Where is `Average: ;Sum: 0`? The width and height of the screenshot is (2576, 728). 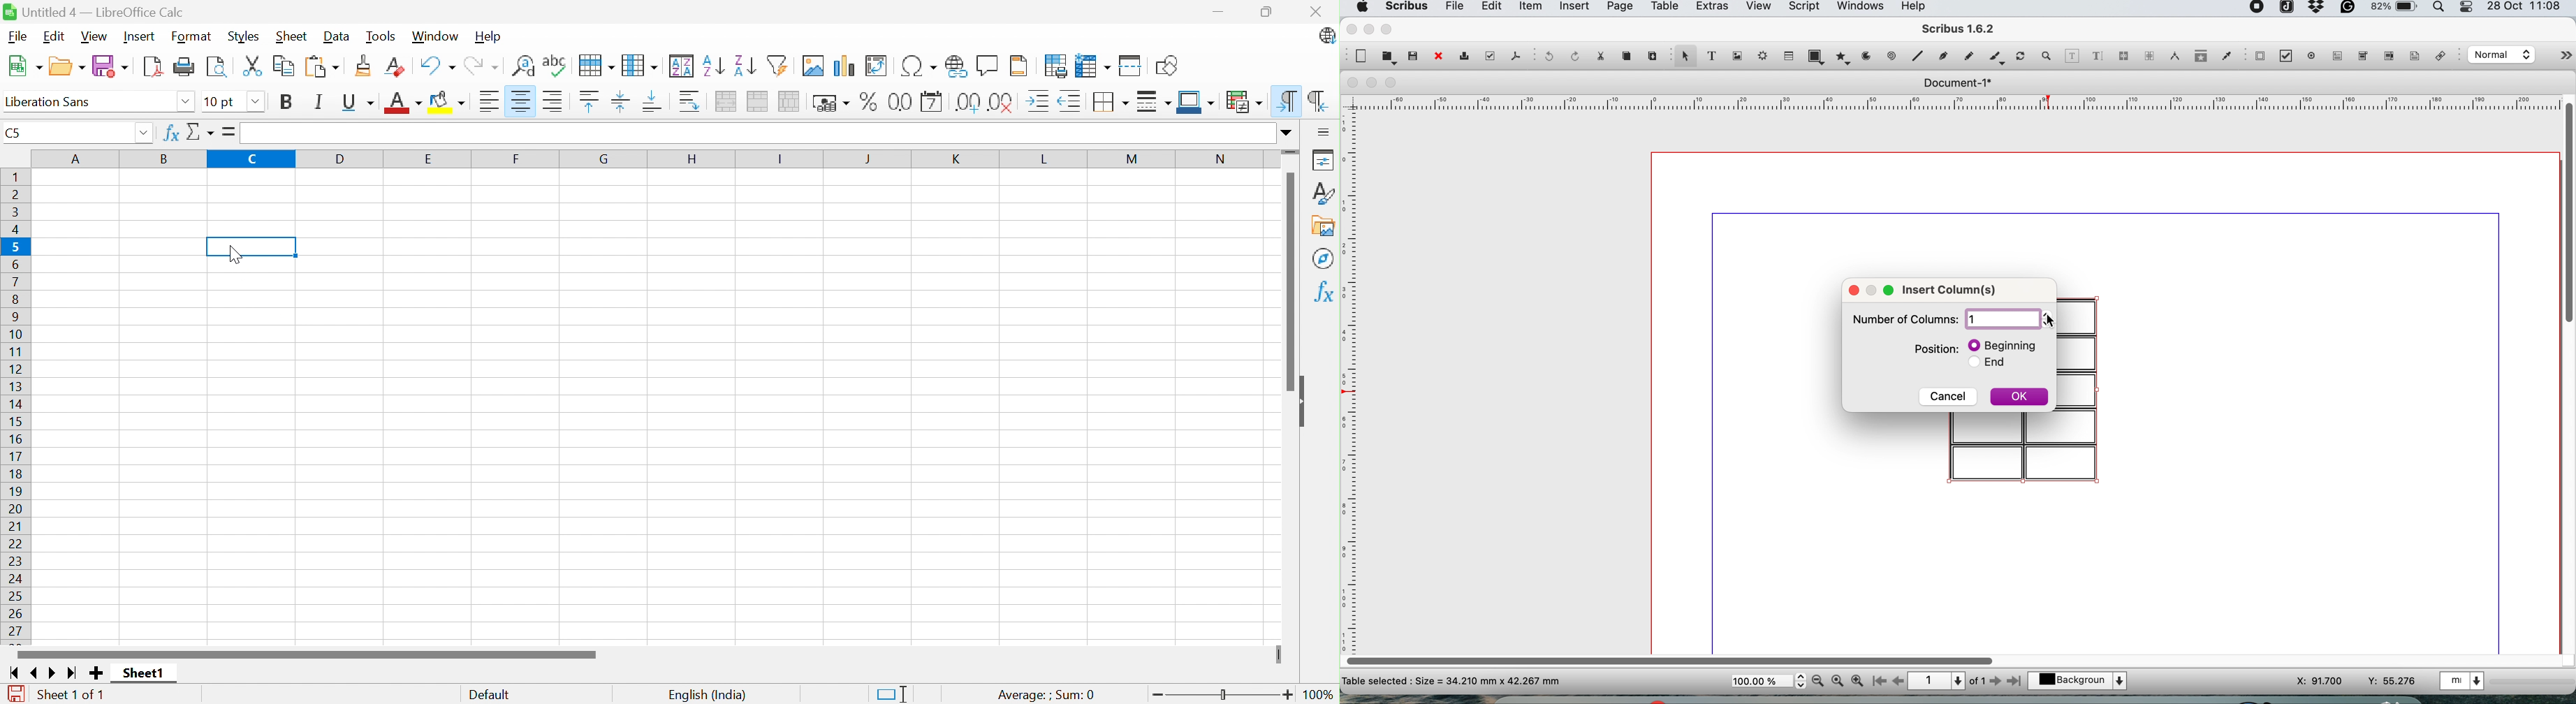
Average: ;Sum: 0 is located at coordinates (1046, 693).